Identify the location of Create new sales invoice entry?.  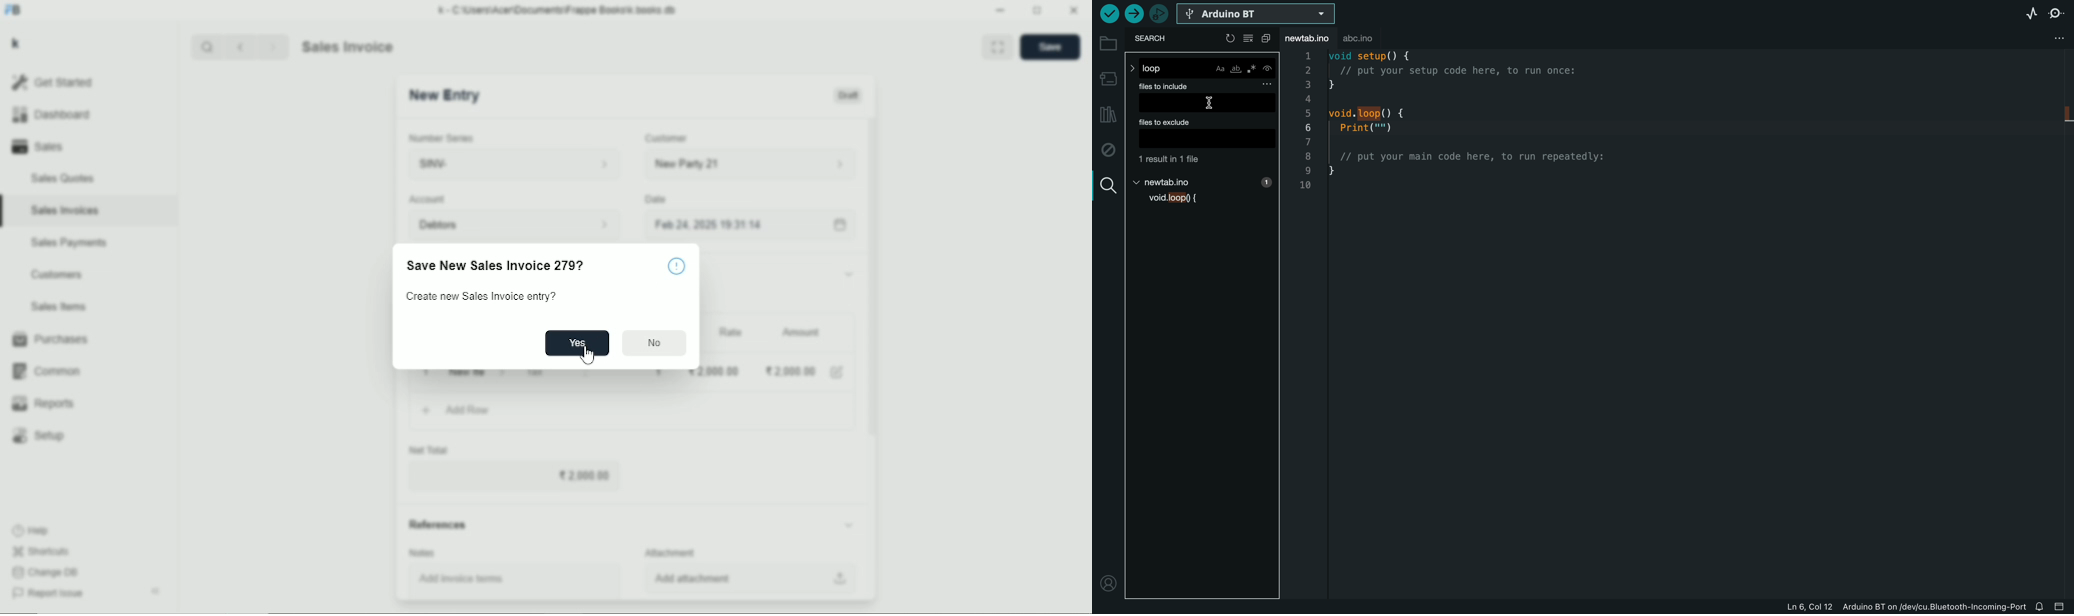
(483, 296).